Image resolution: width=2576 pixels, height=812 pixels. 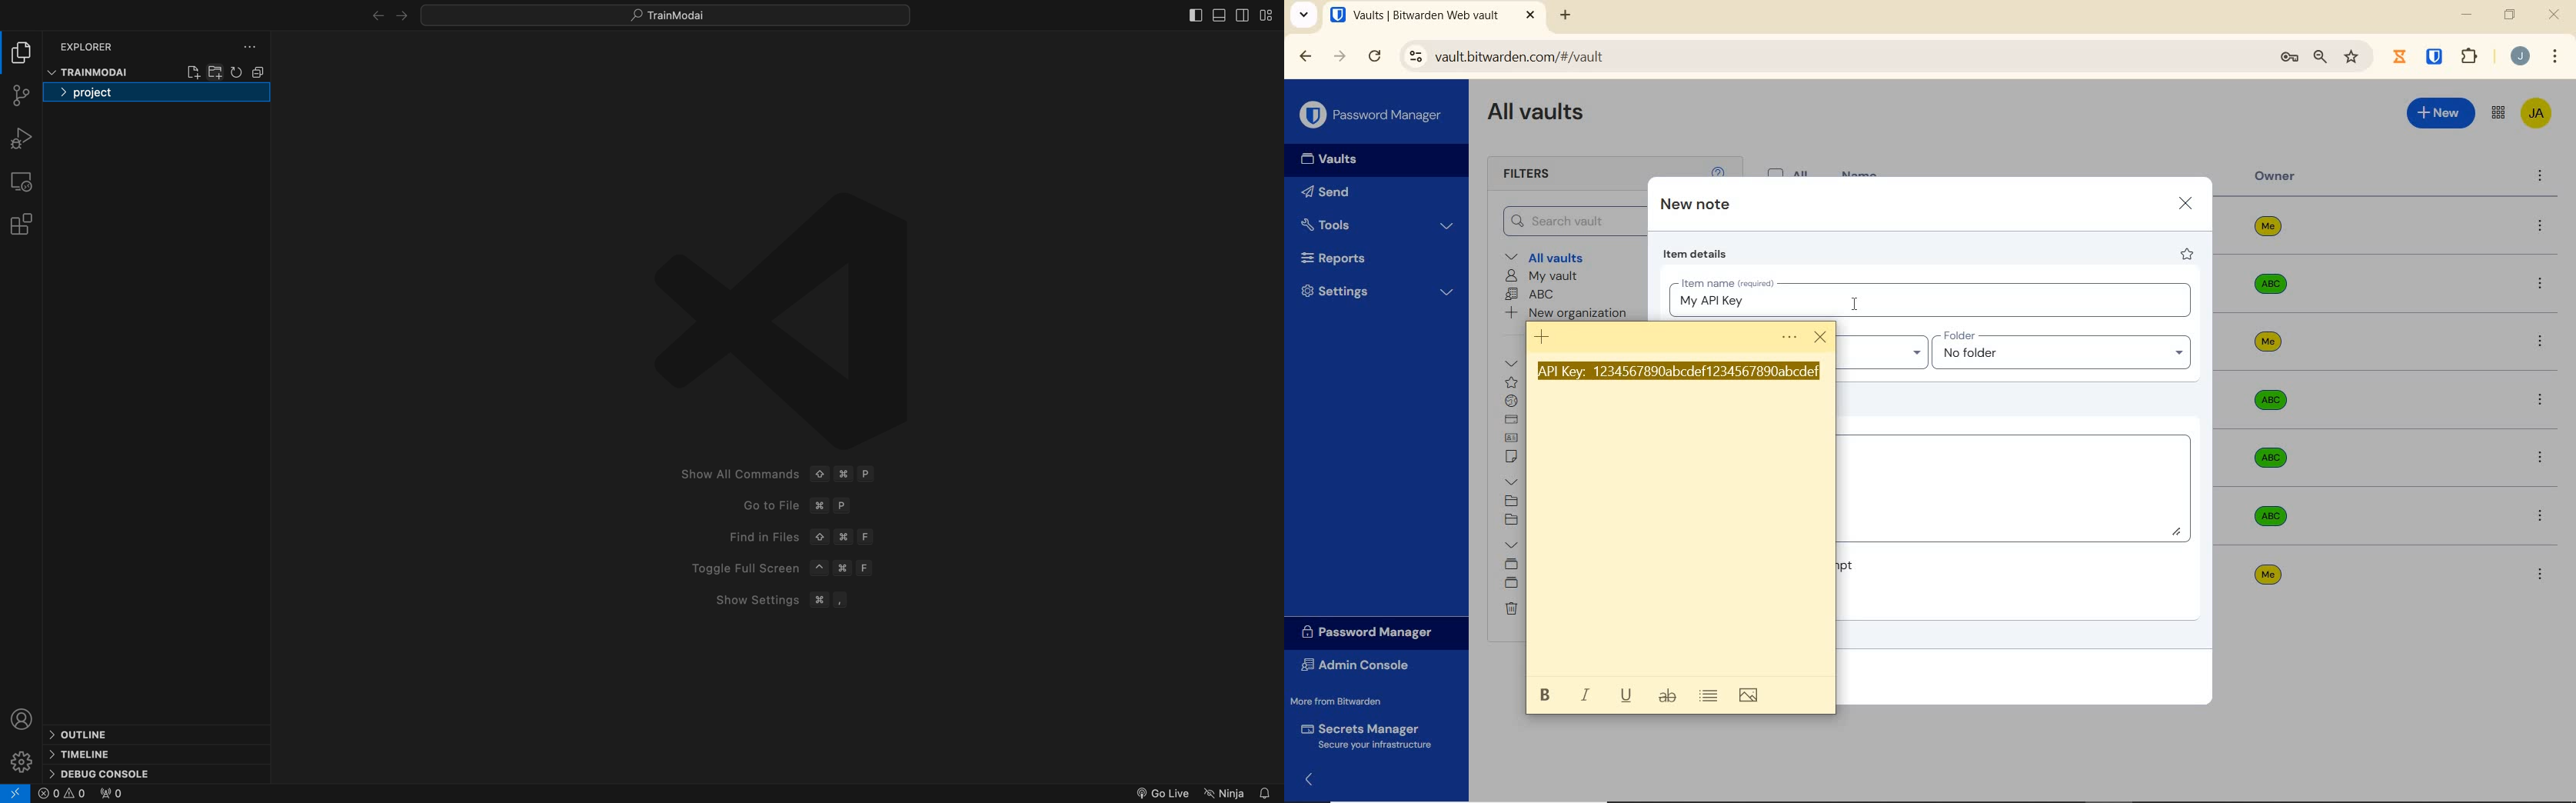 I want to click on Jibril Extension, so click(x=2401, y=56).